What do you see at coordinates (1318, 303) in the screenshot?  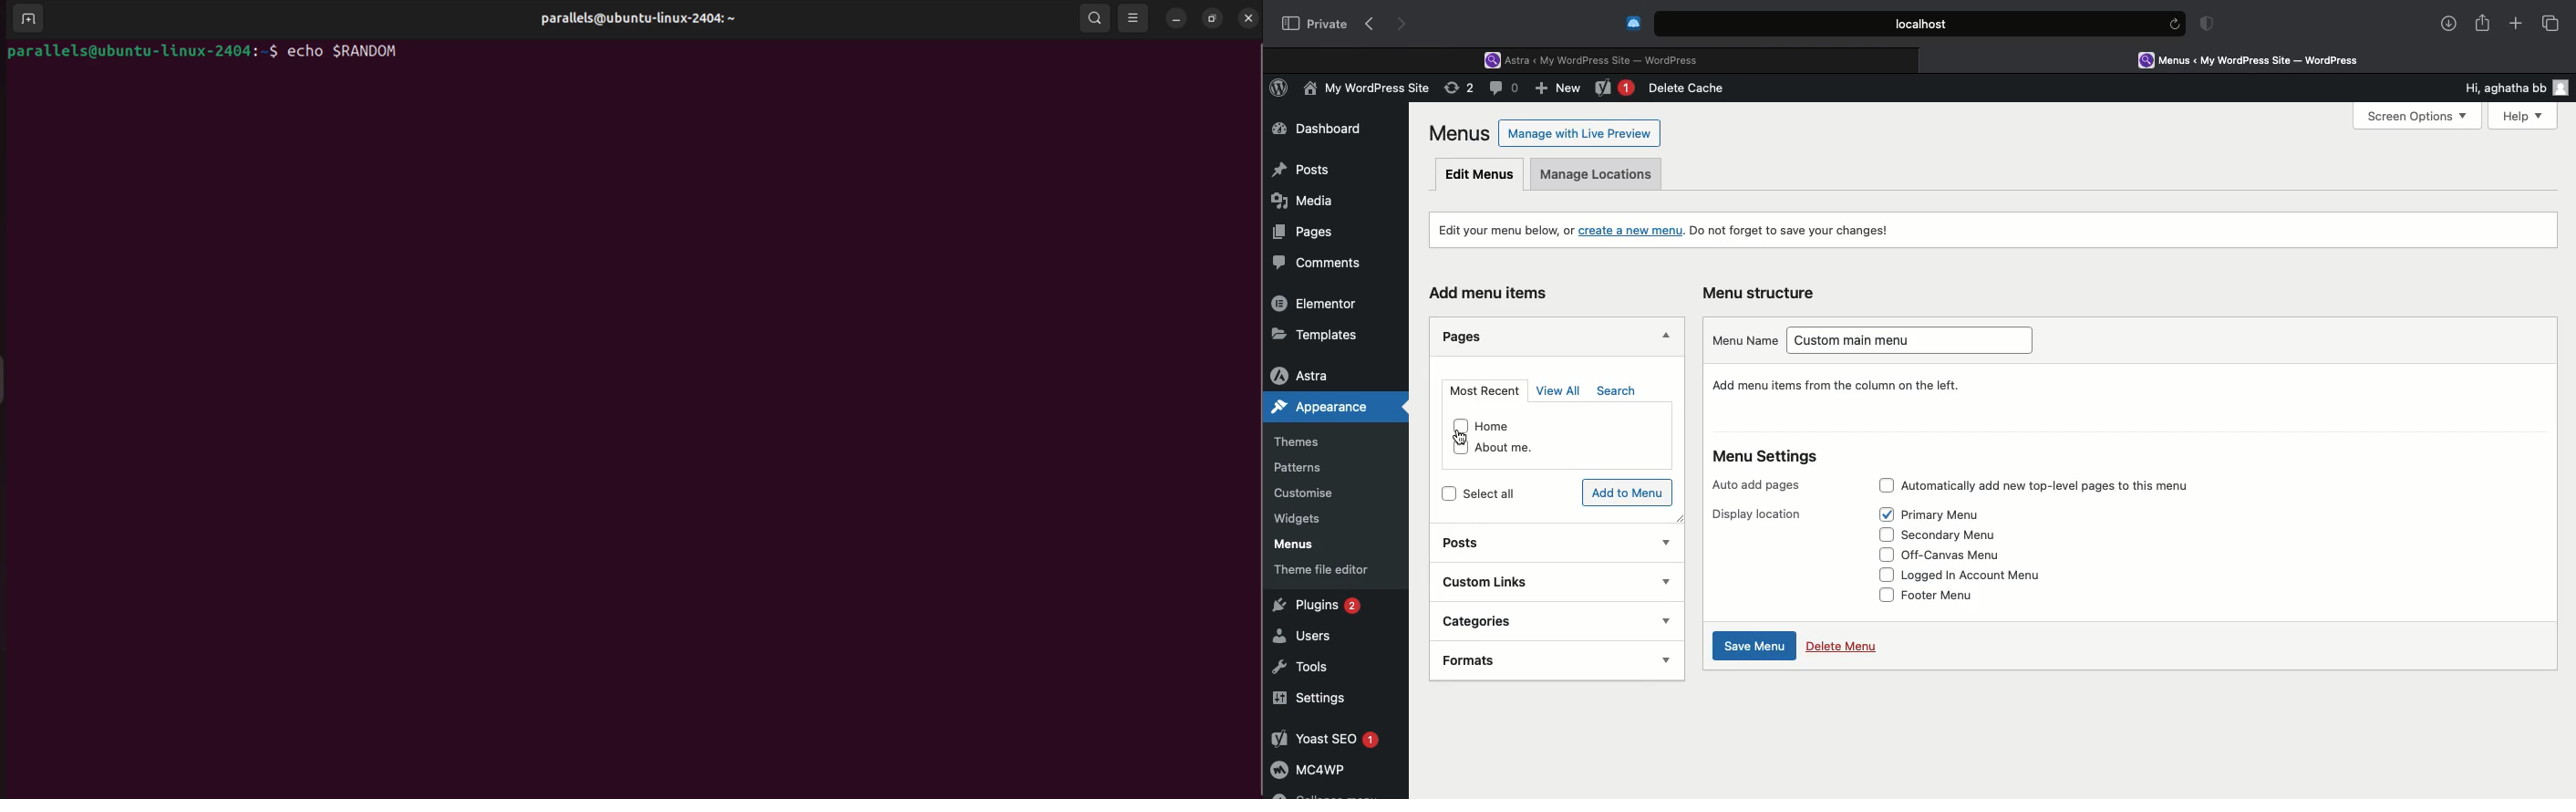 I see `Elementor` at bounding box center [1318, 303].